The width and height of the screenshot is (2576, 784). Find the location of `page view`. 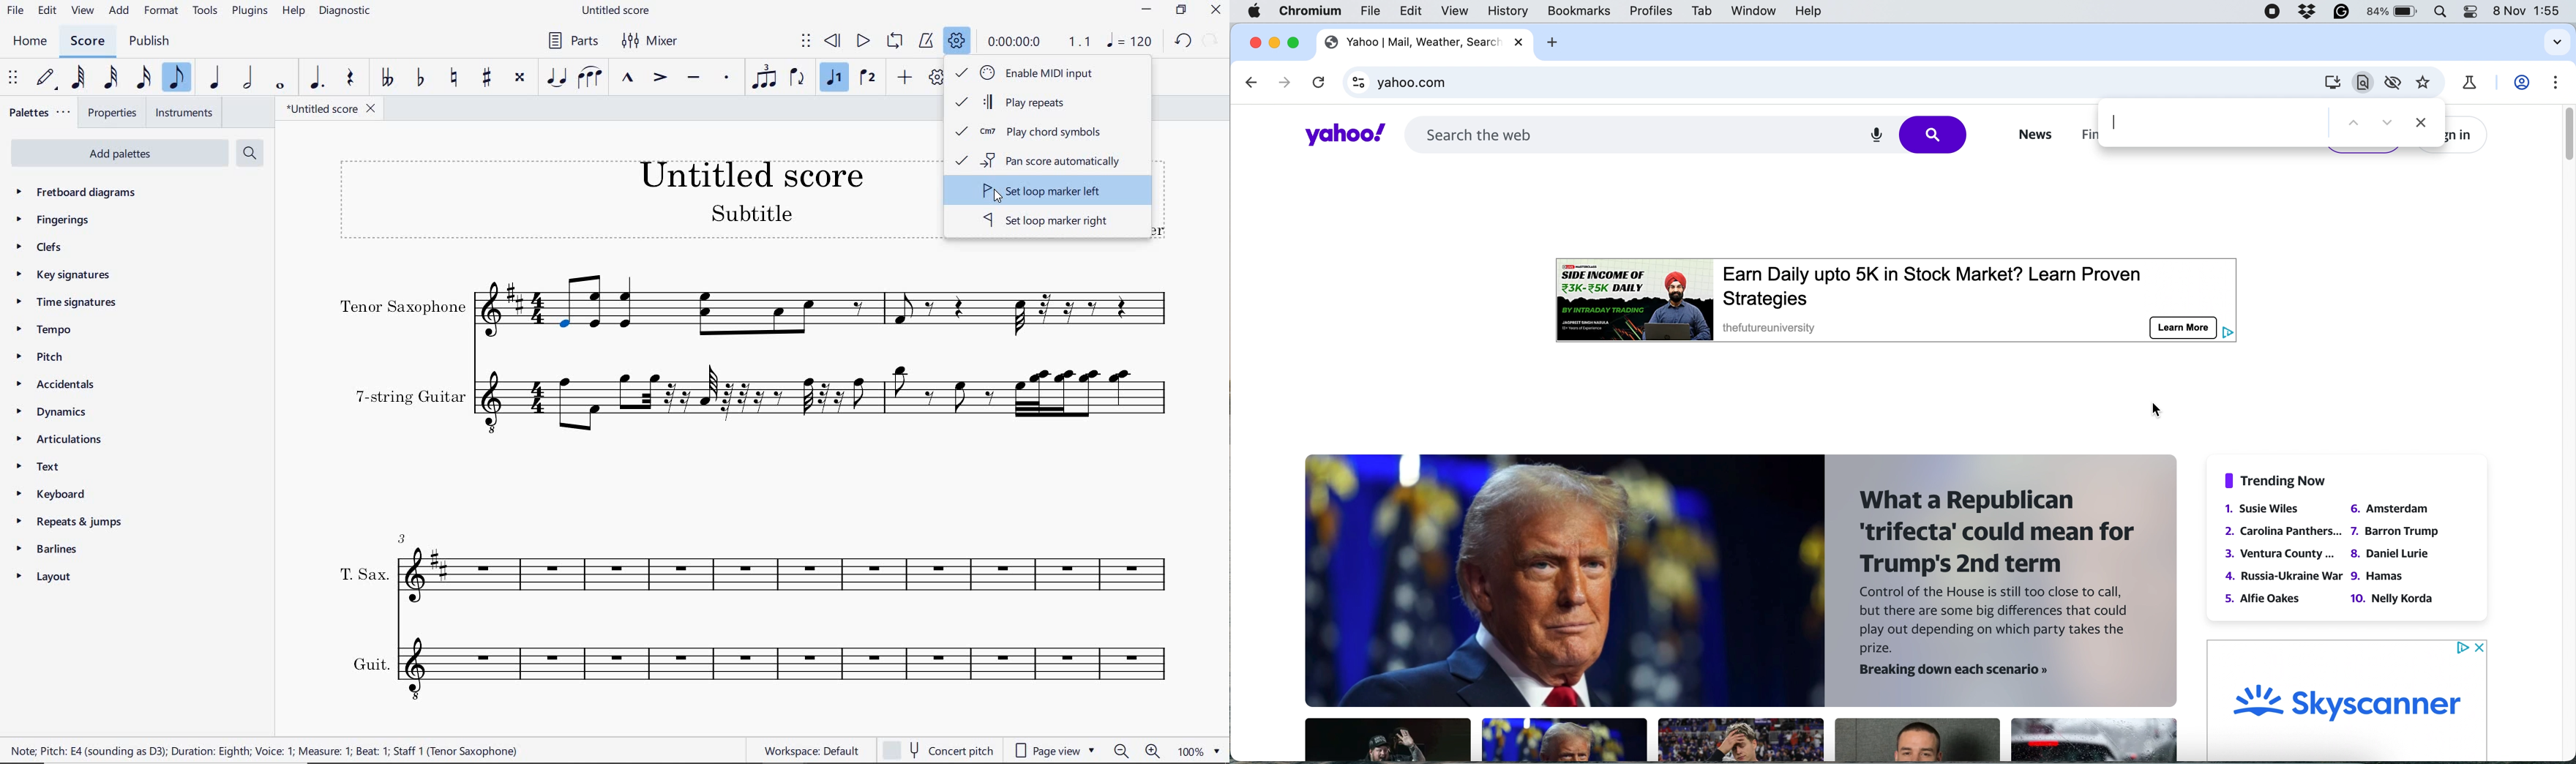

page view is located at coordinates (1055, 752).